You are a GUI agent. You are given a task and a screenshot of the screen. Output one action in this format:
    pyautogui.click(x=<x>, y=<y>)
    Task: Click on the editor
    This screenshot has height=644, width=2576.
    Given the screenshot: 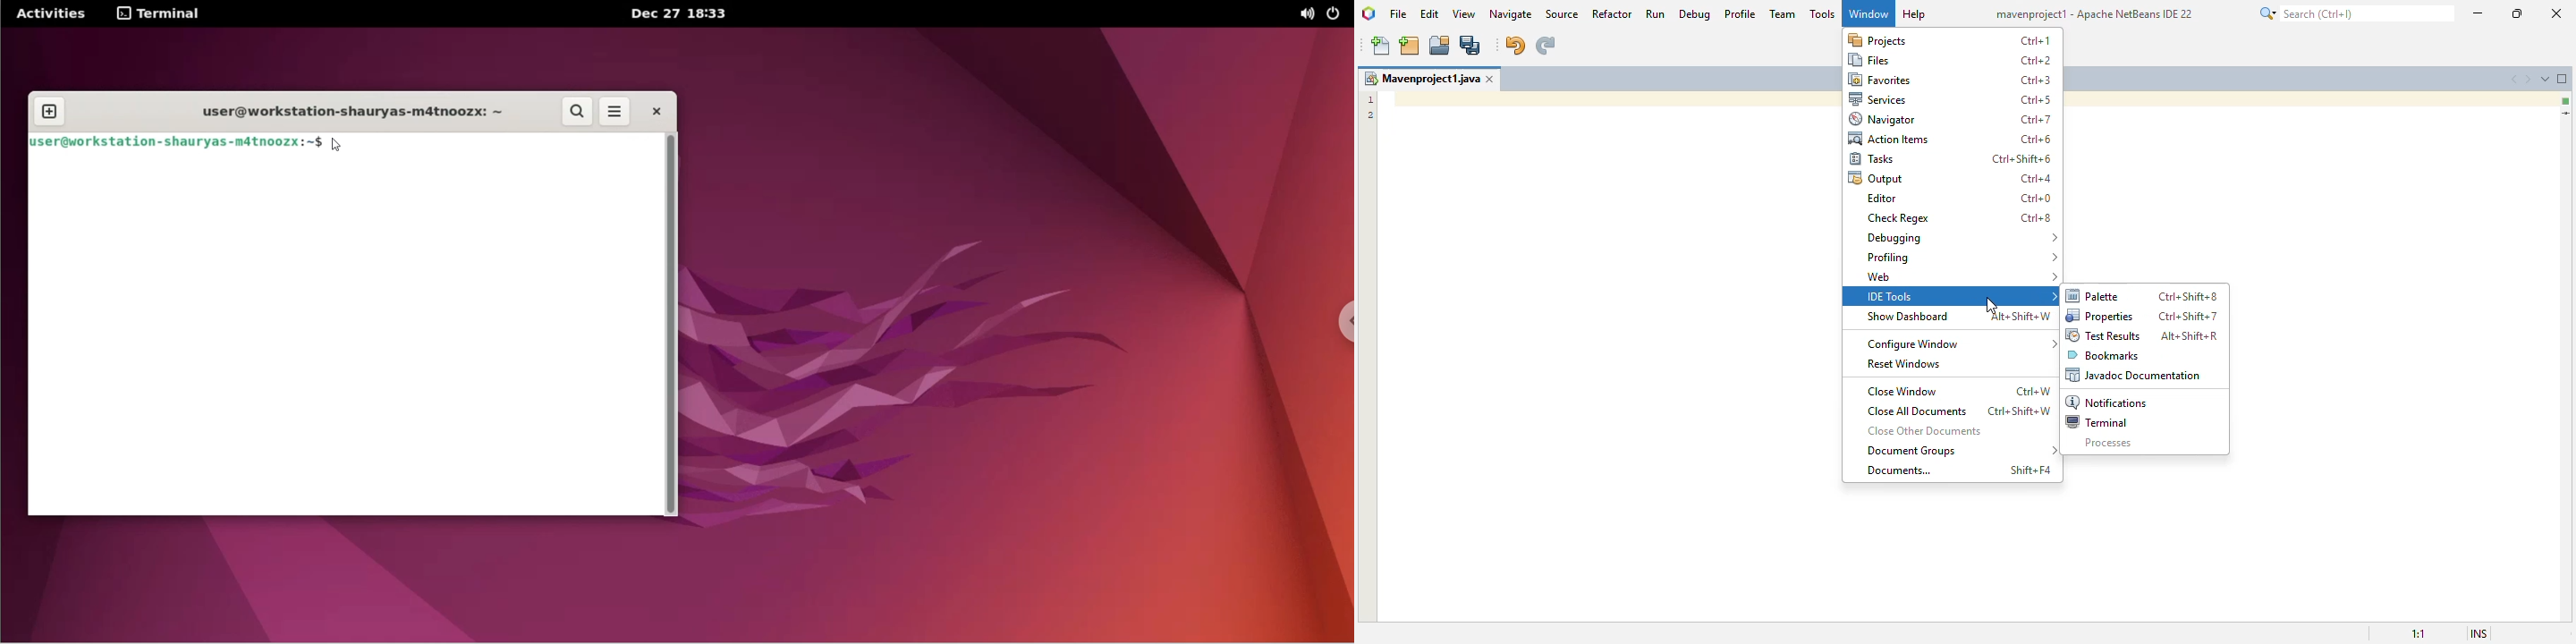 What is the action you would take?
    pyautogui.click(x=1880, y=198)
    